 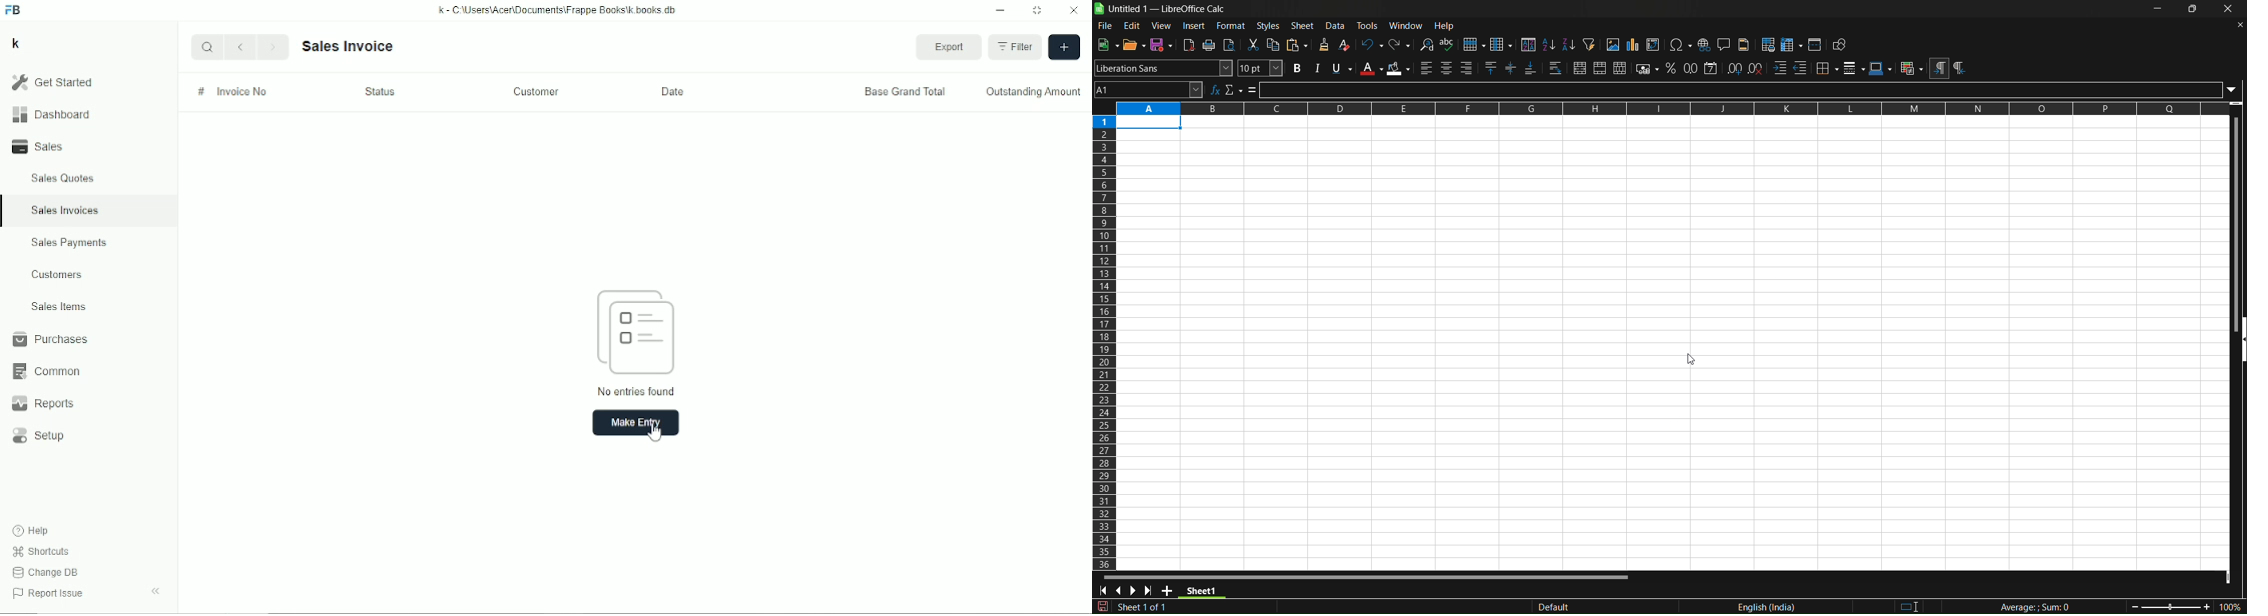 What do you see at coordinates (46, 595) in the screenshot?
I see `Report issue` at bounding box center [46, 595].